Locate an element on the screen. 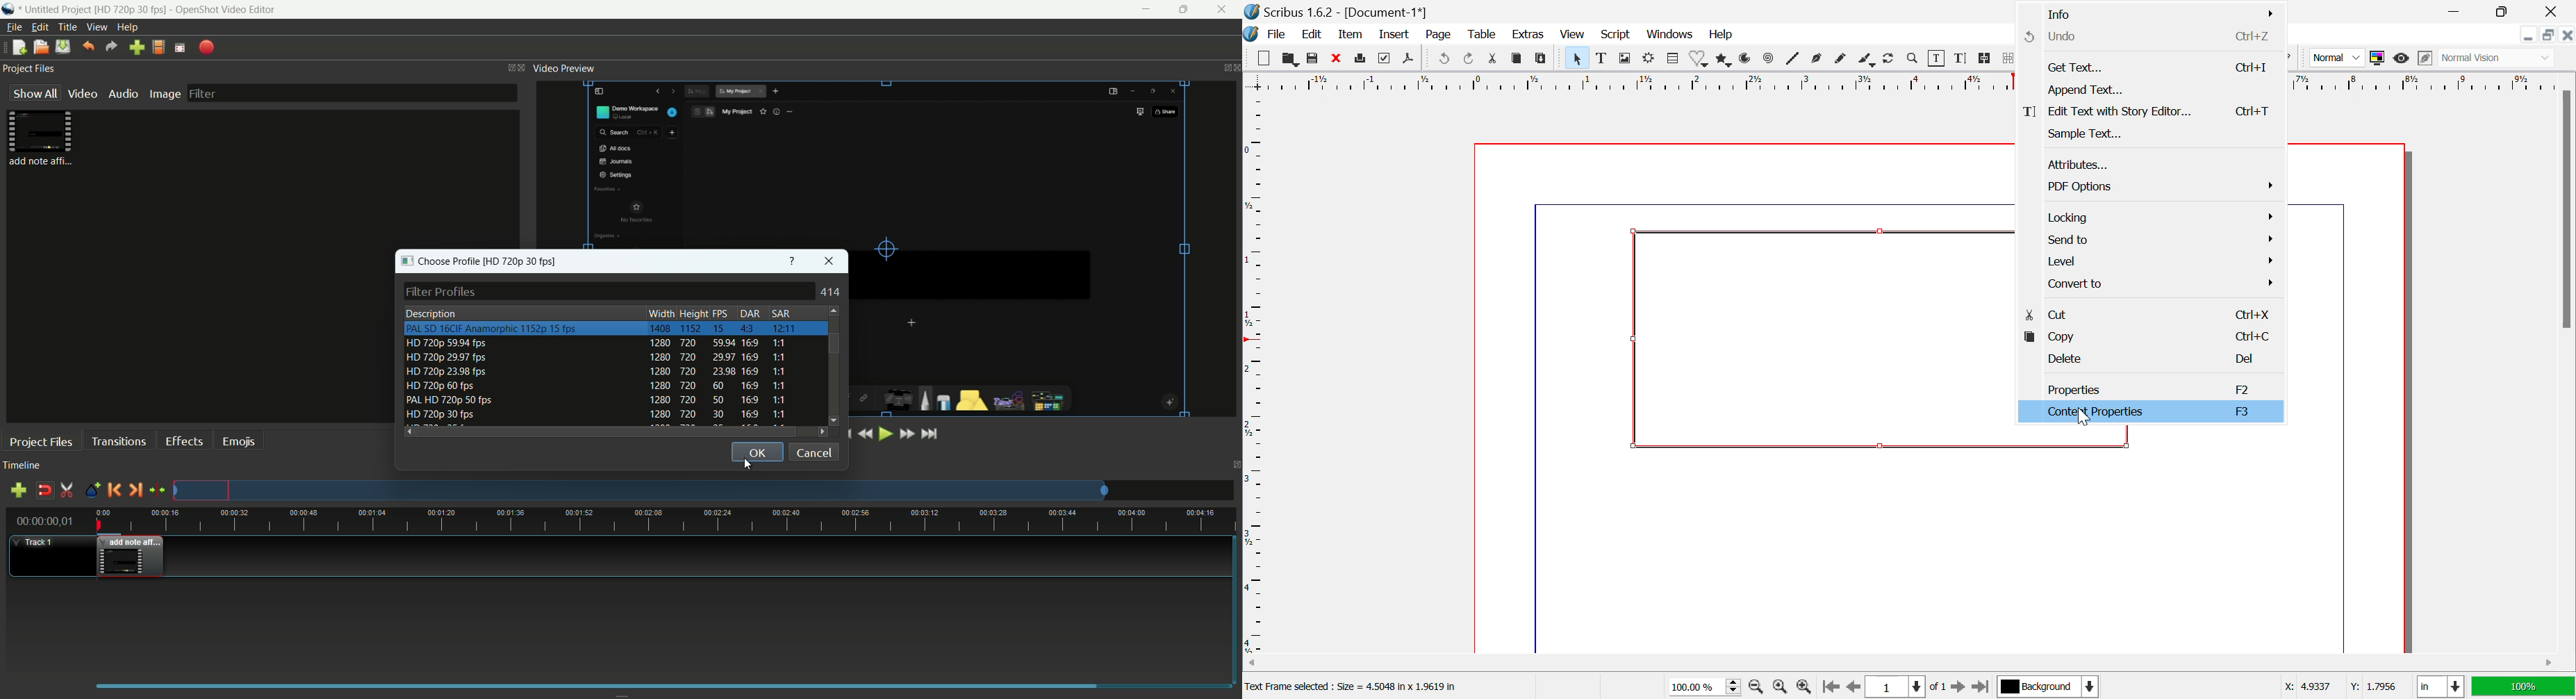  Save as Pdf is located at coordinates (1412, 59).